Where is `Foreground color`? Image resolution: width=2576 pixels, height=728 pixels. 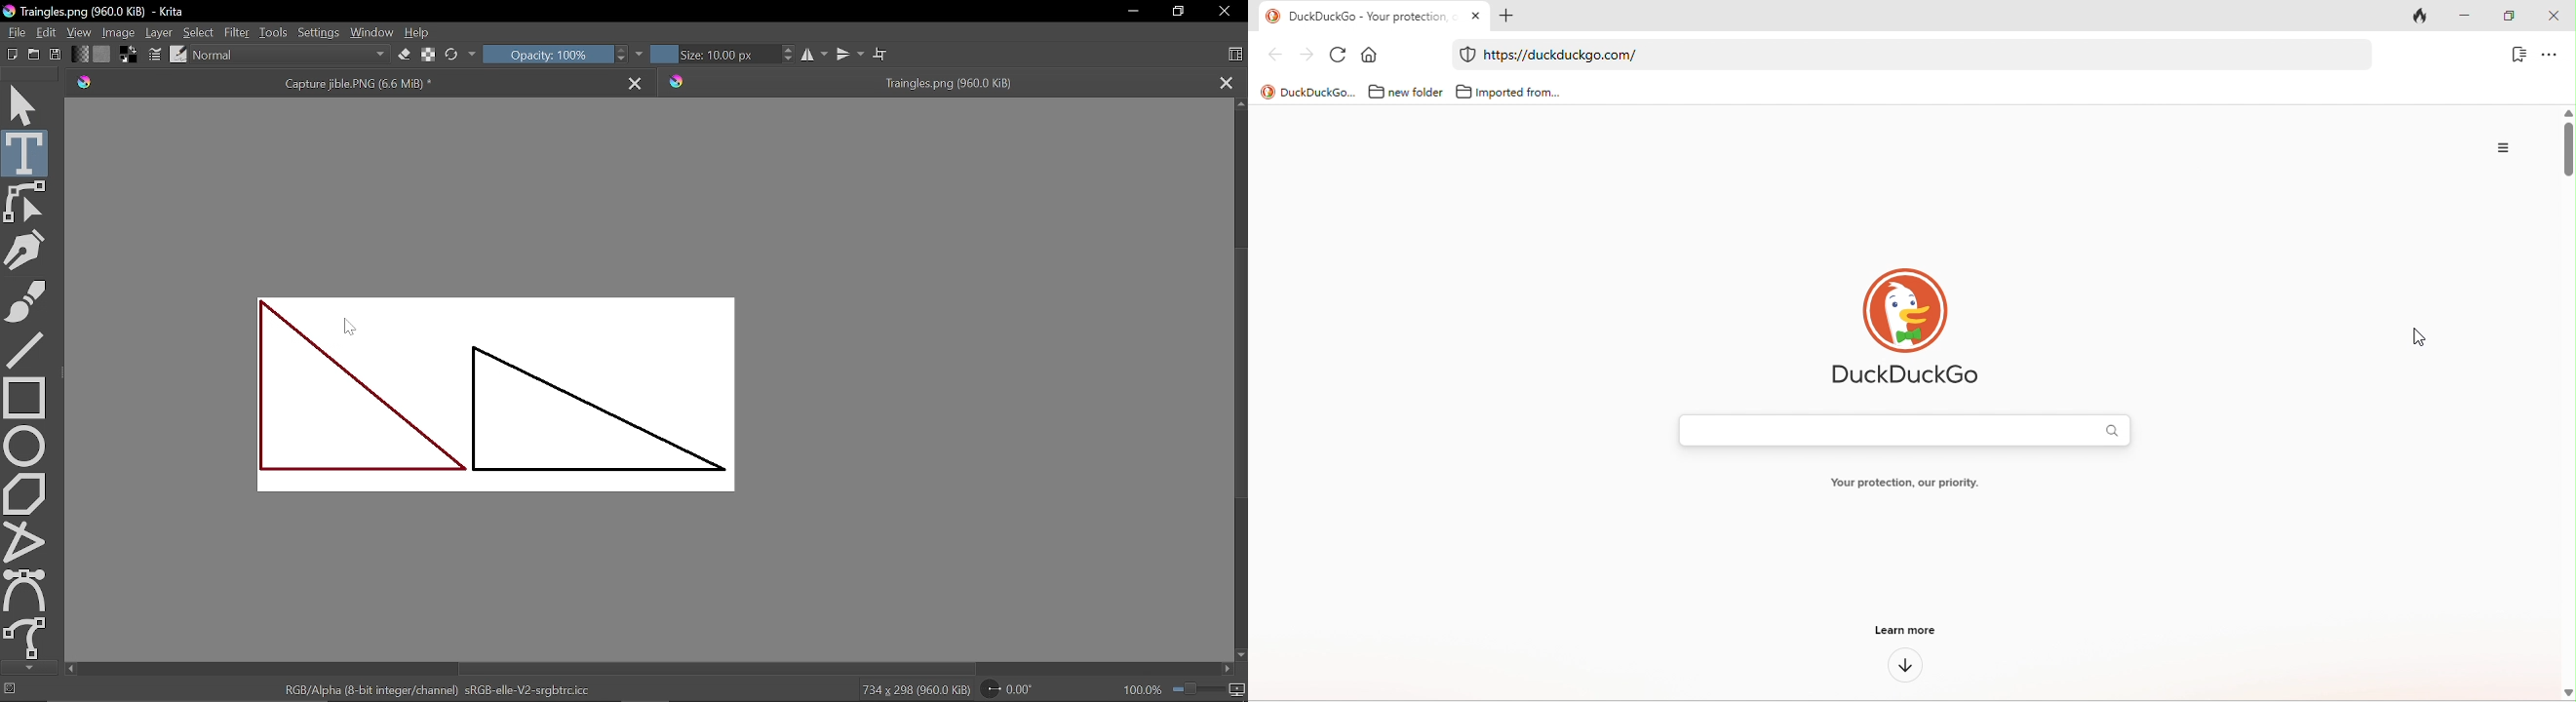 Foreground color is located at coordinates (130, 56).